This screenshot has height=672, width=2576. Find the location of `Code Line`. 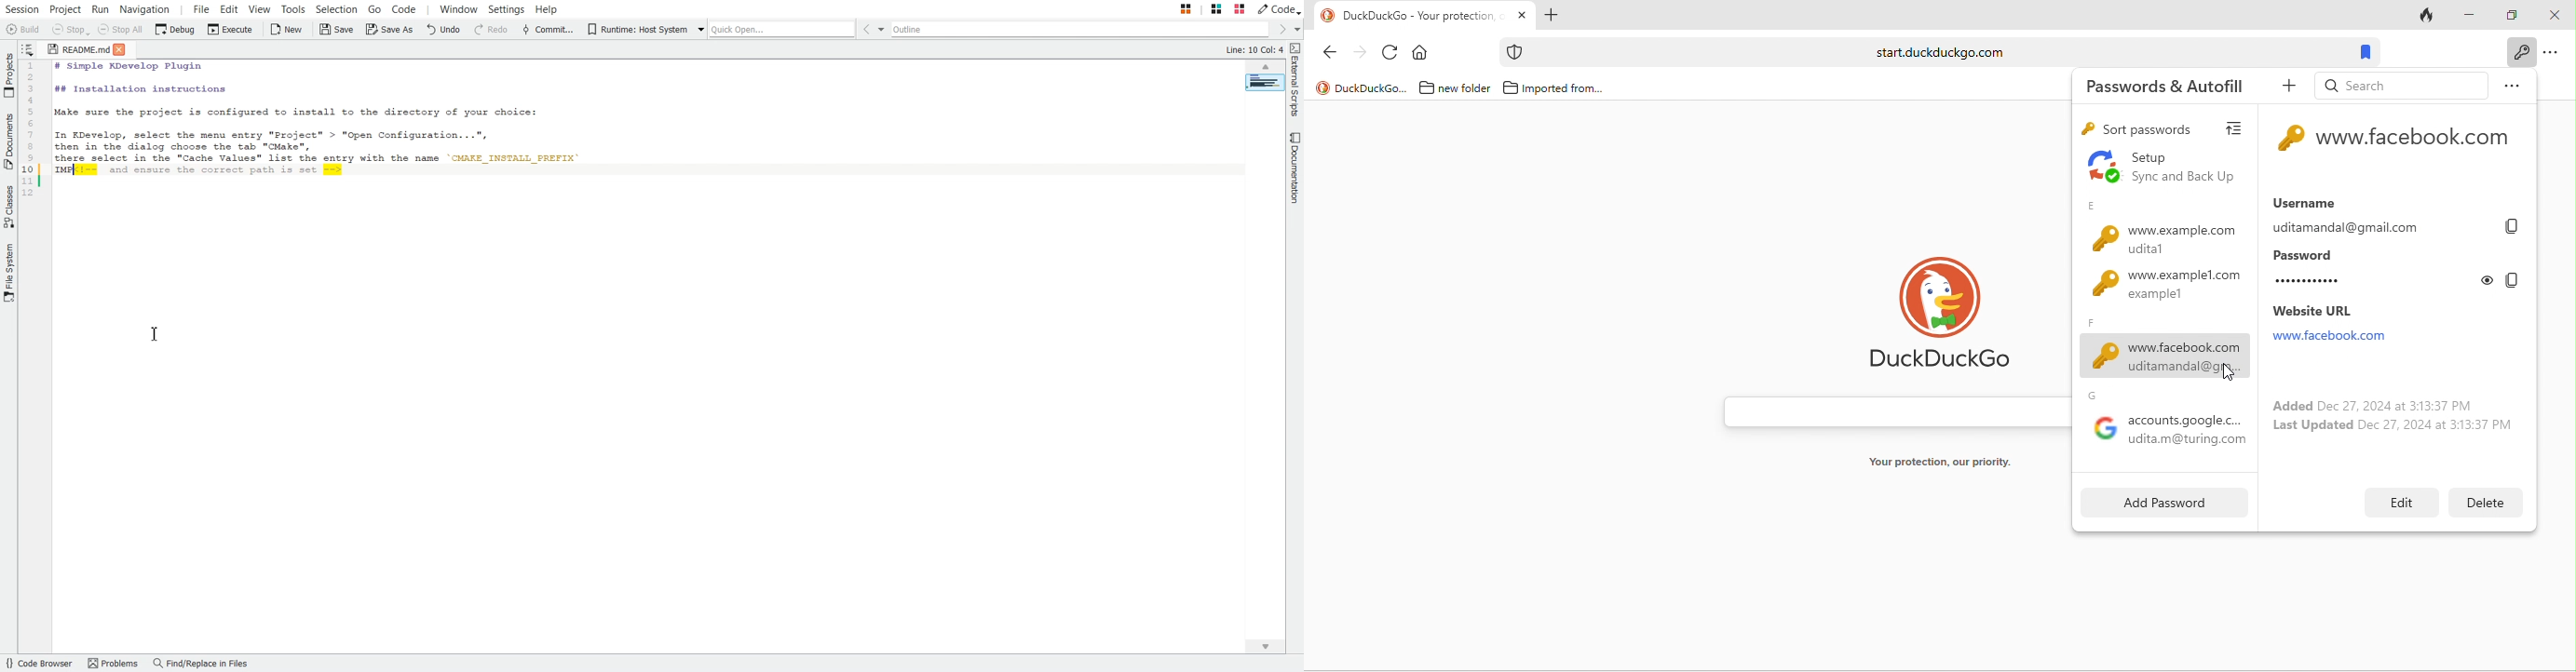

Code Line is located at coordinates (31, 130).